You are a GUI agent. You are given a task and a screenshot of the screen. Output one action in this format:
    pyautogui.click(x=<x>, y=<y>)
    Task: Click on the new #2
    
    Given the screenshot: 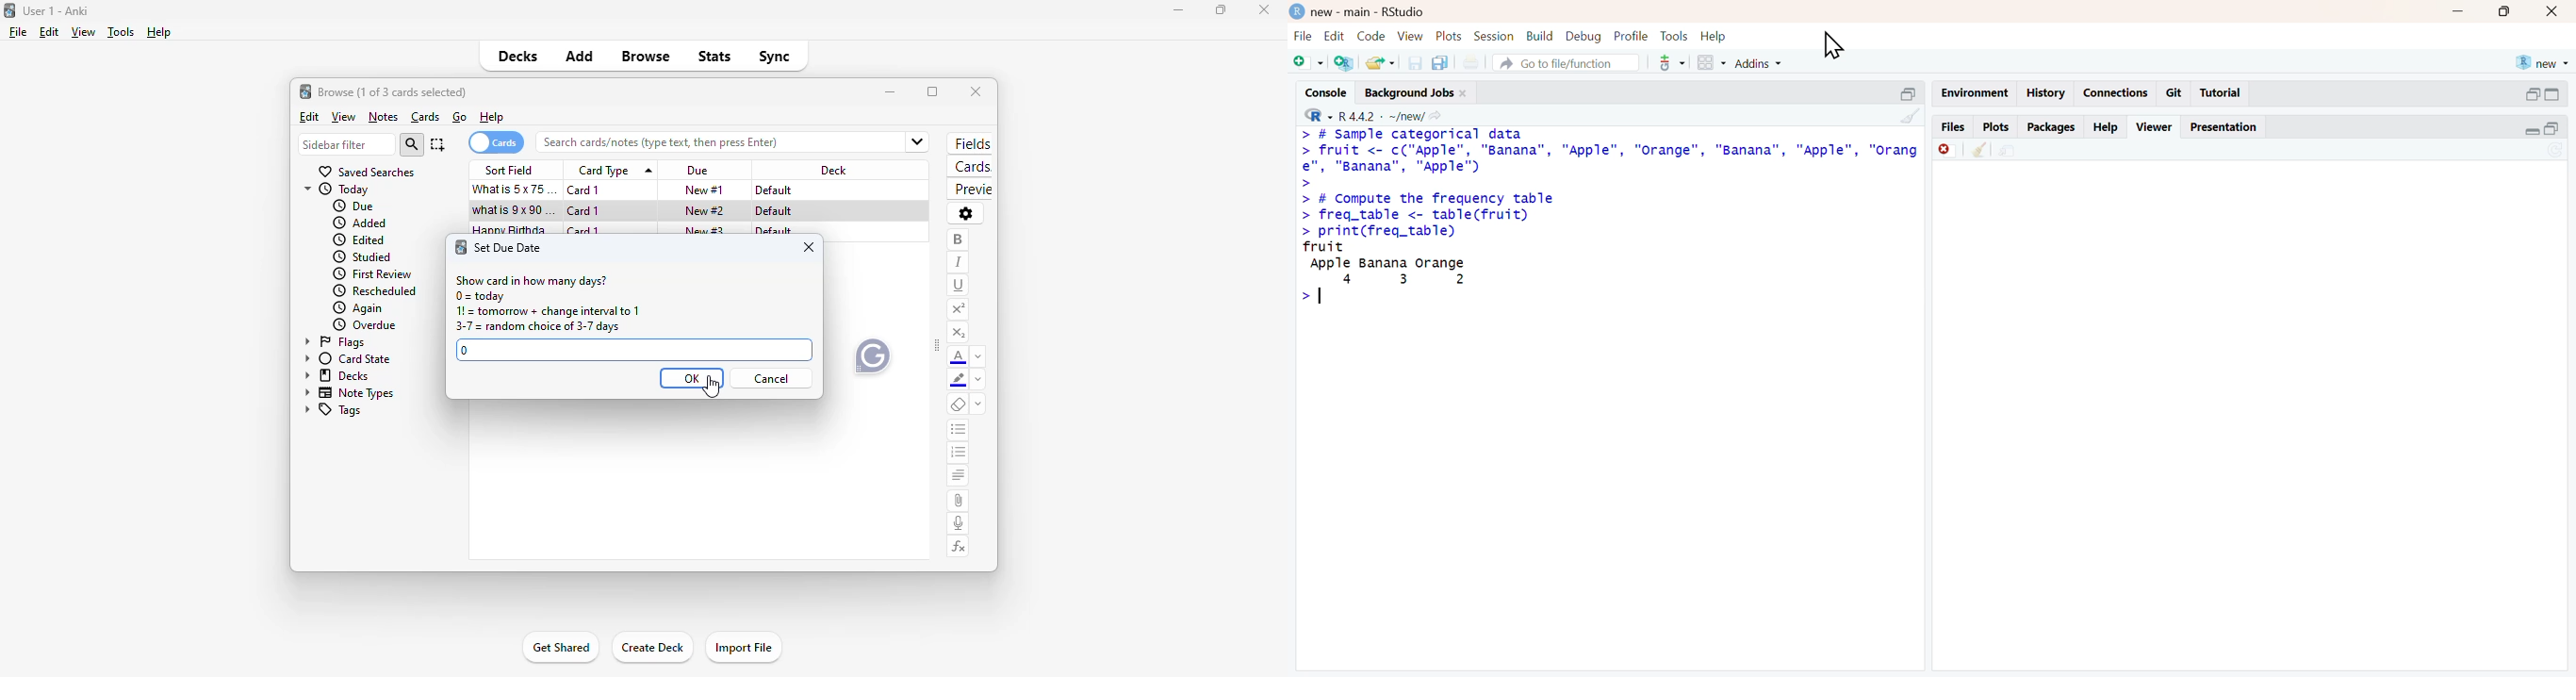 What is the action you would take?
    pyautogui.click(x=707, y=210)
    